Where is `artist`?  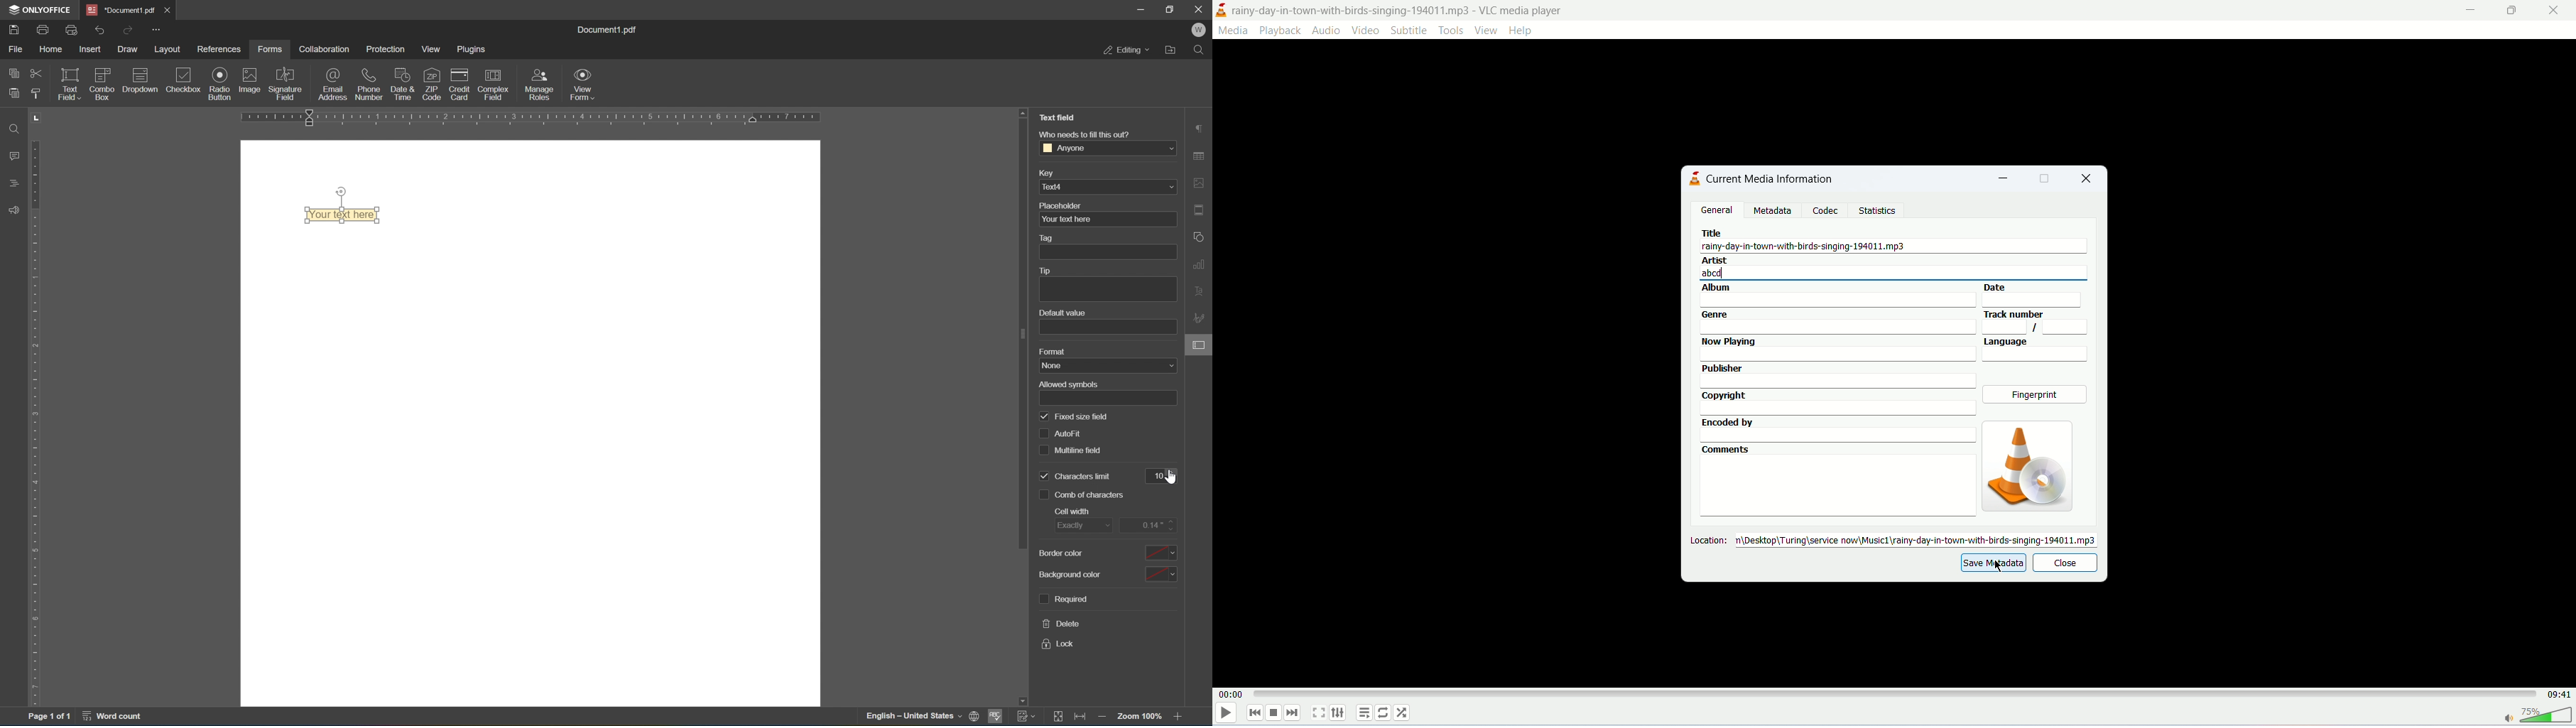
artist is located at coordinates (1893, 268).